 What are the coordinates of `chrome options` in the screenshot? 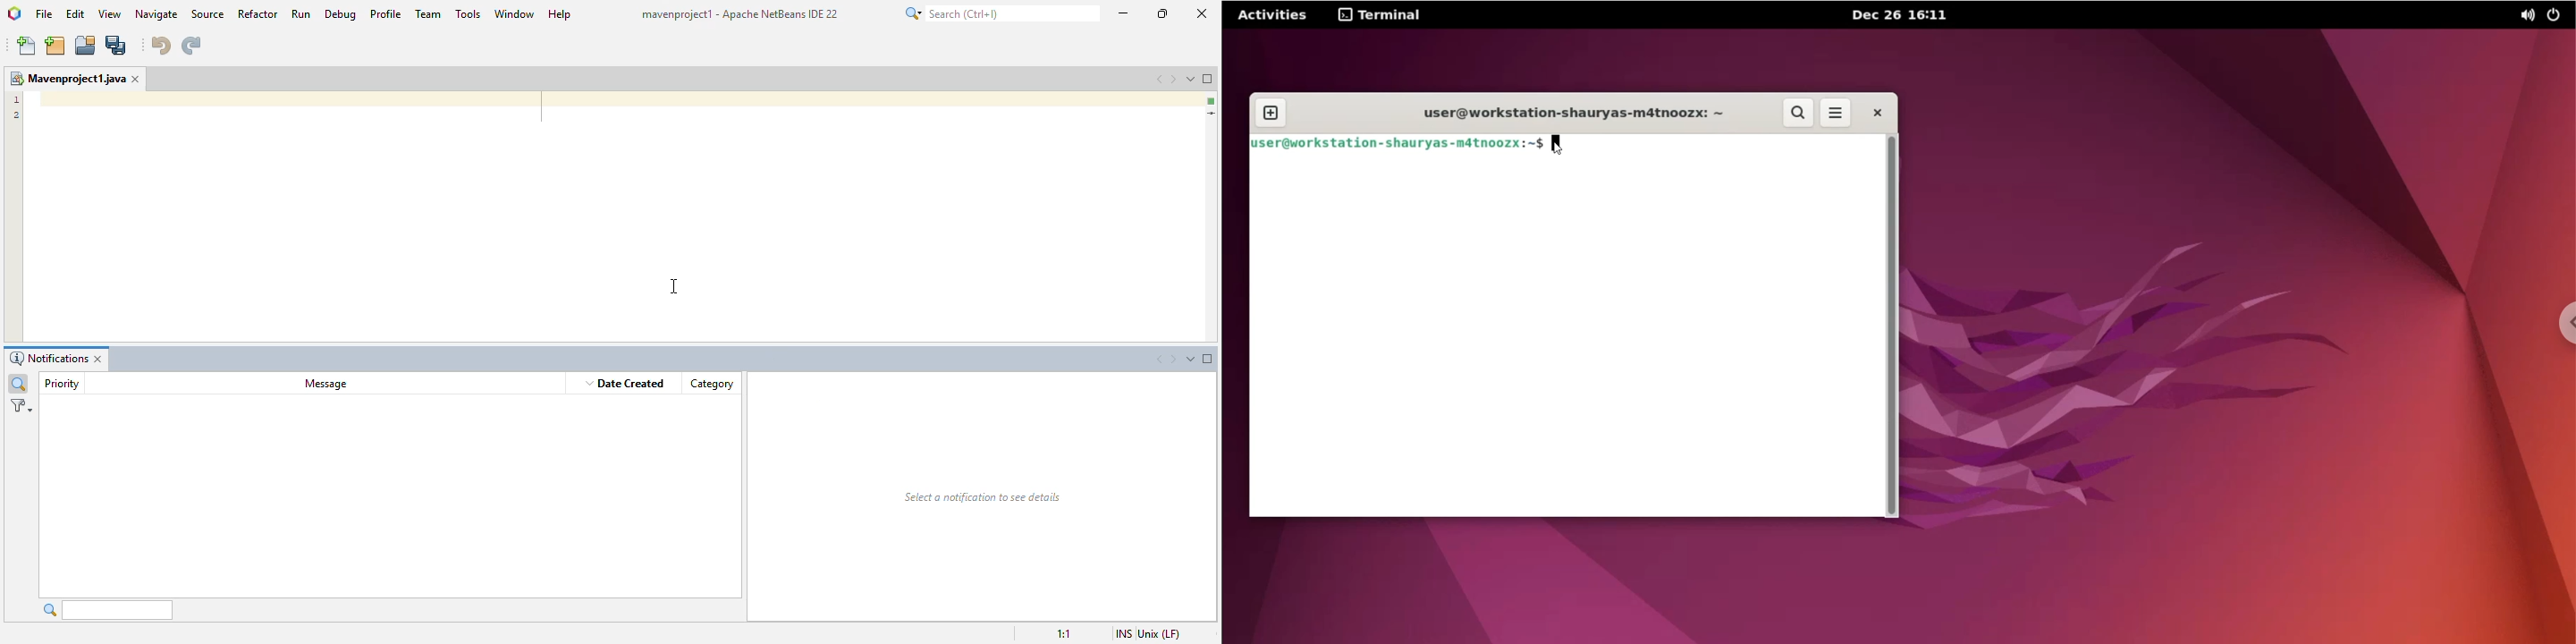 It's located at (2568, 320).